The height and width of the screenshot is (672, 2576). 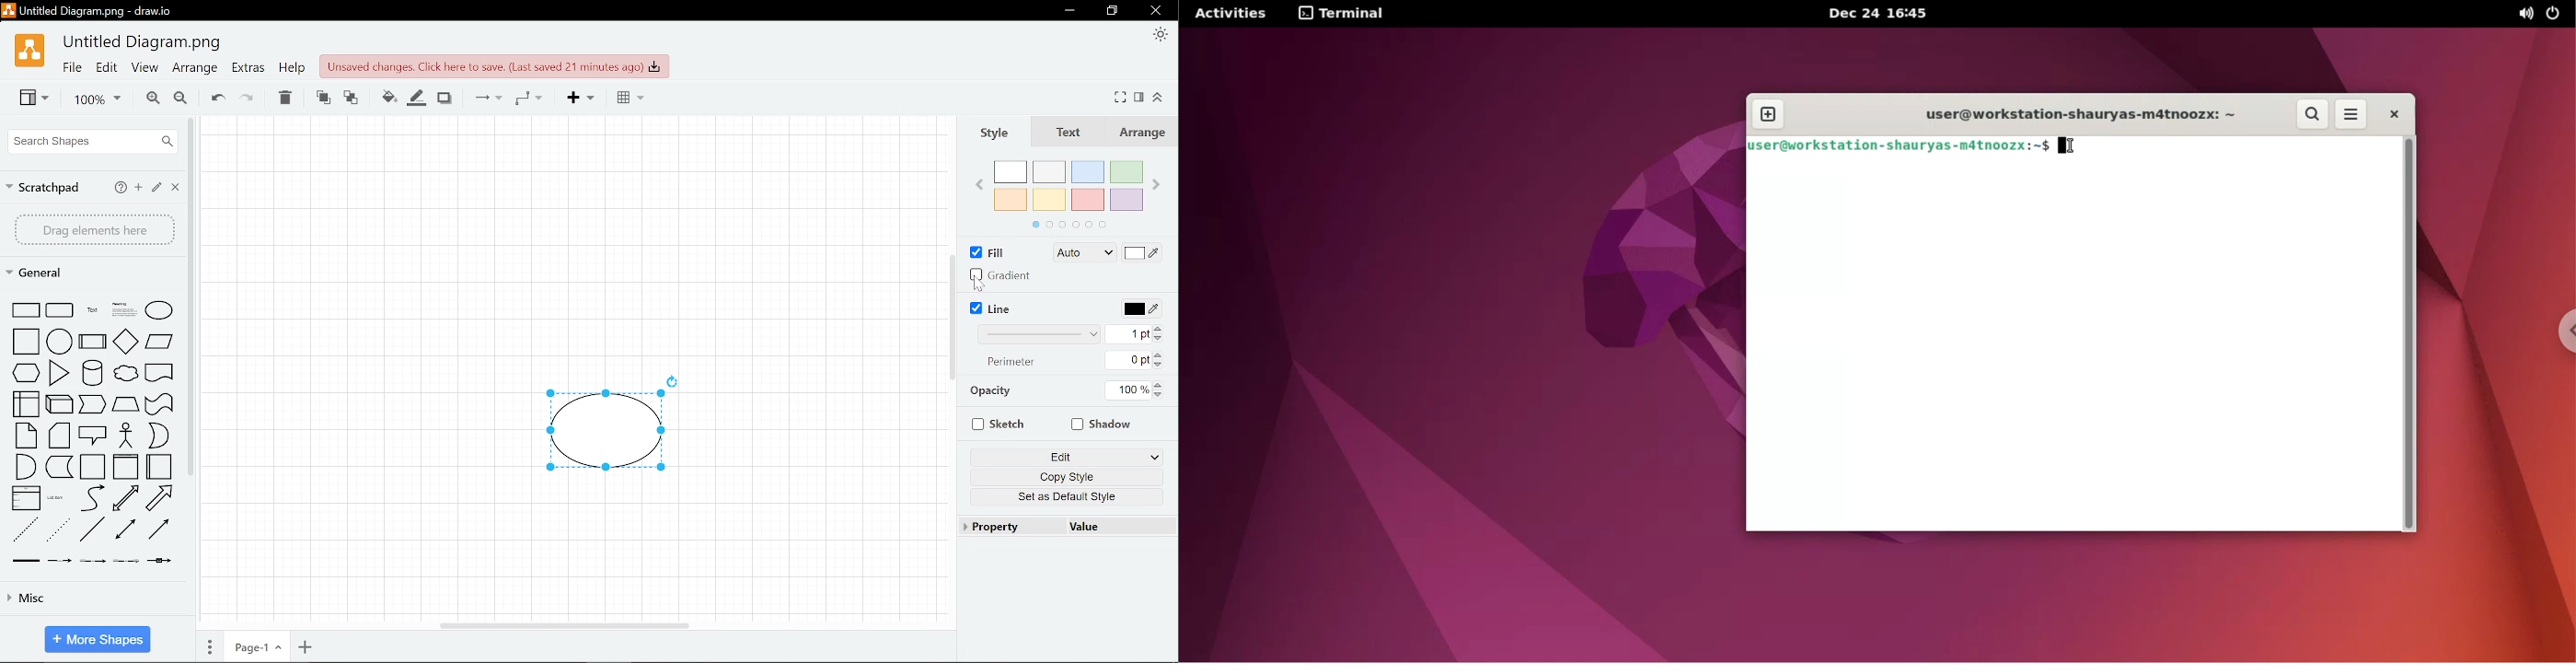 I want to click on General shapes, so click(x=88, y=272).